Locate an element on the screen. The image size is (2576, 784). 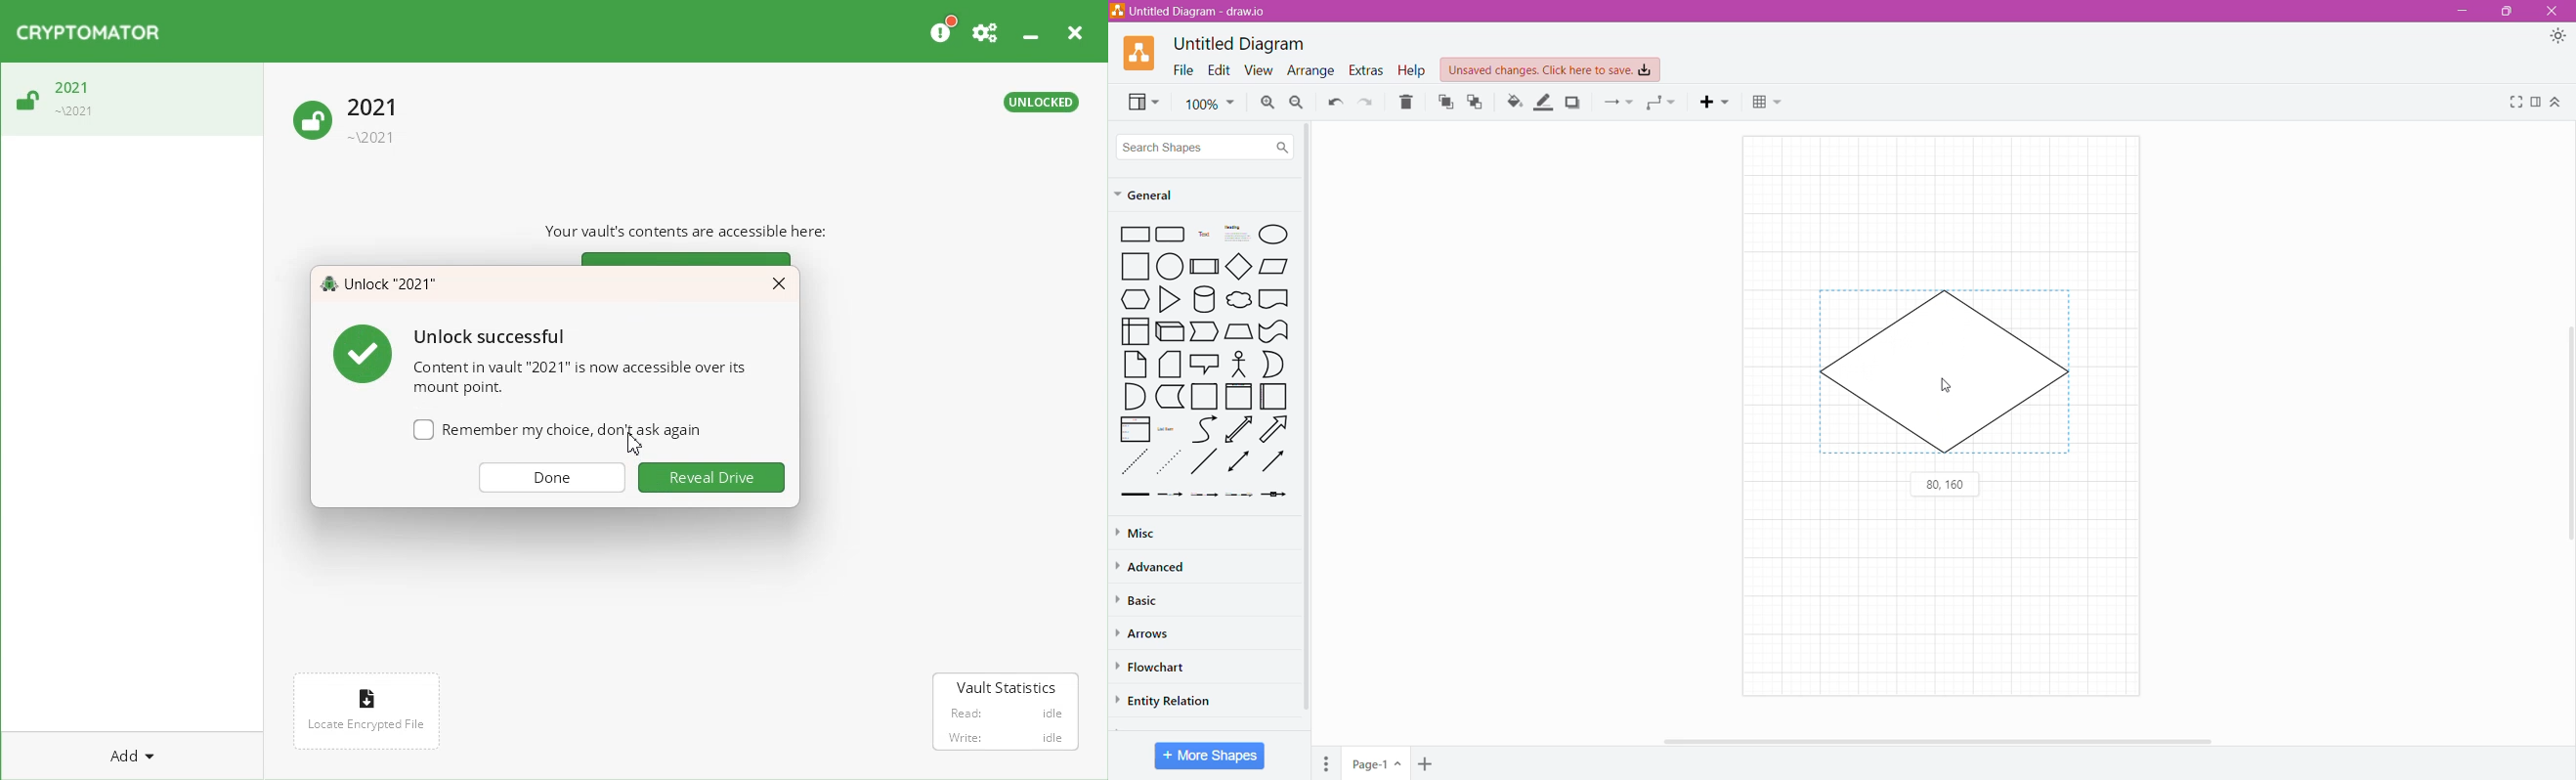
Cylinder is located at coordinates (1205, 300).